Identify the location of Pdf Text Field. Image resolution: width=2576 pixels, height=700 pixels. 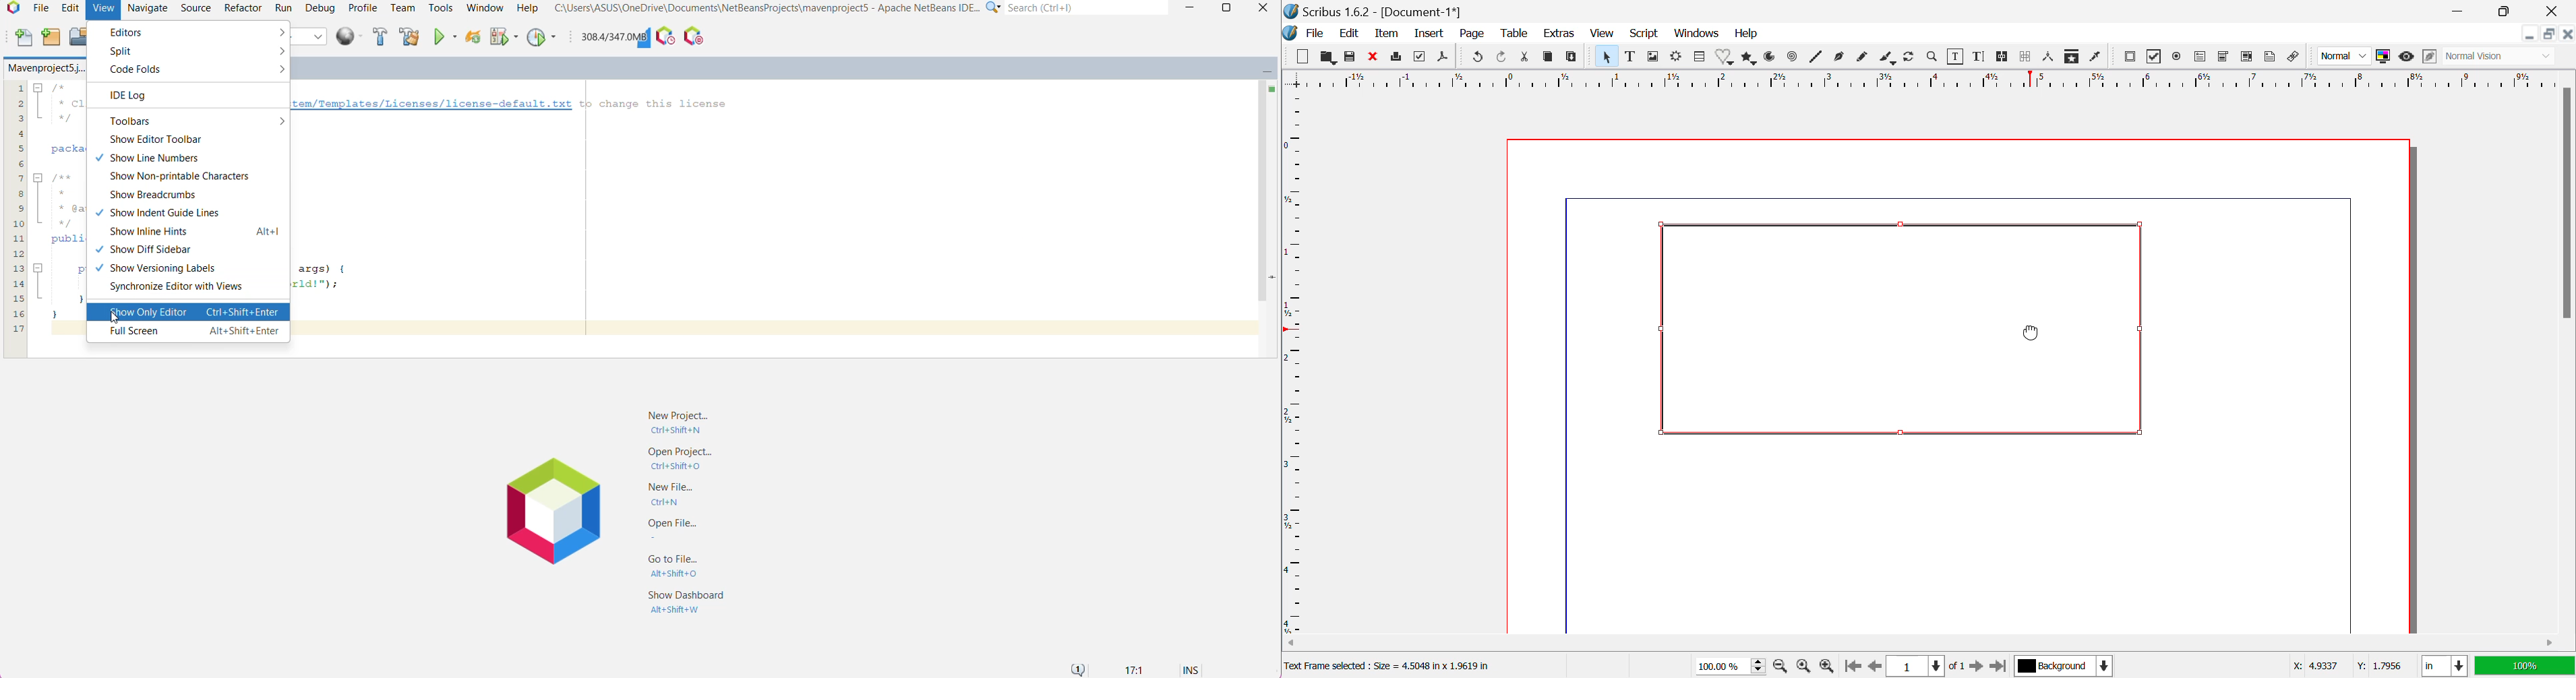
(2201, 58).